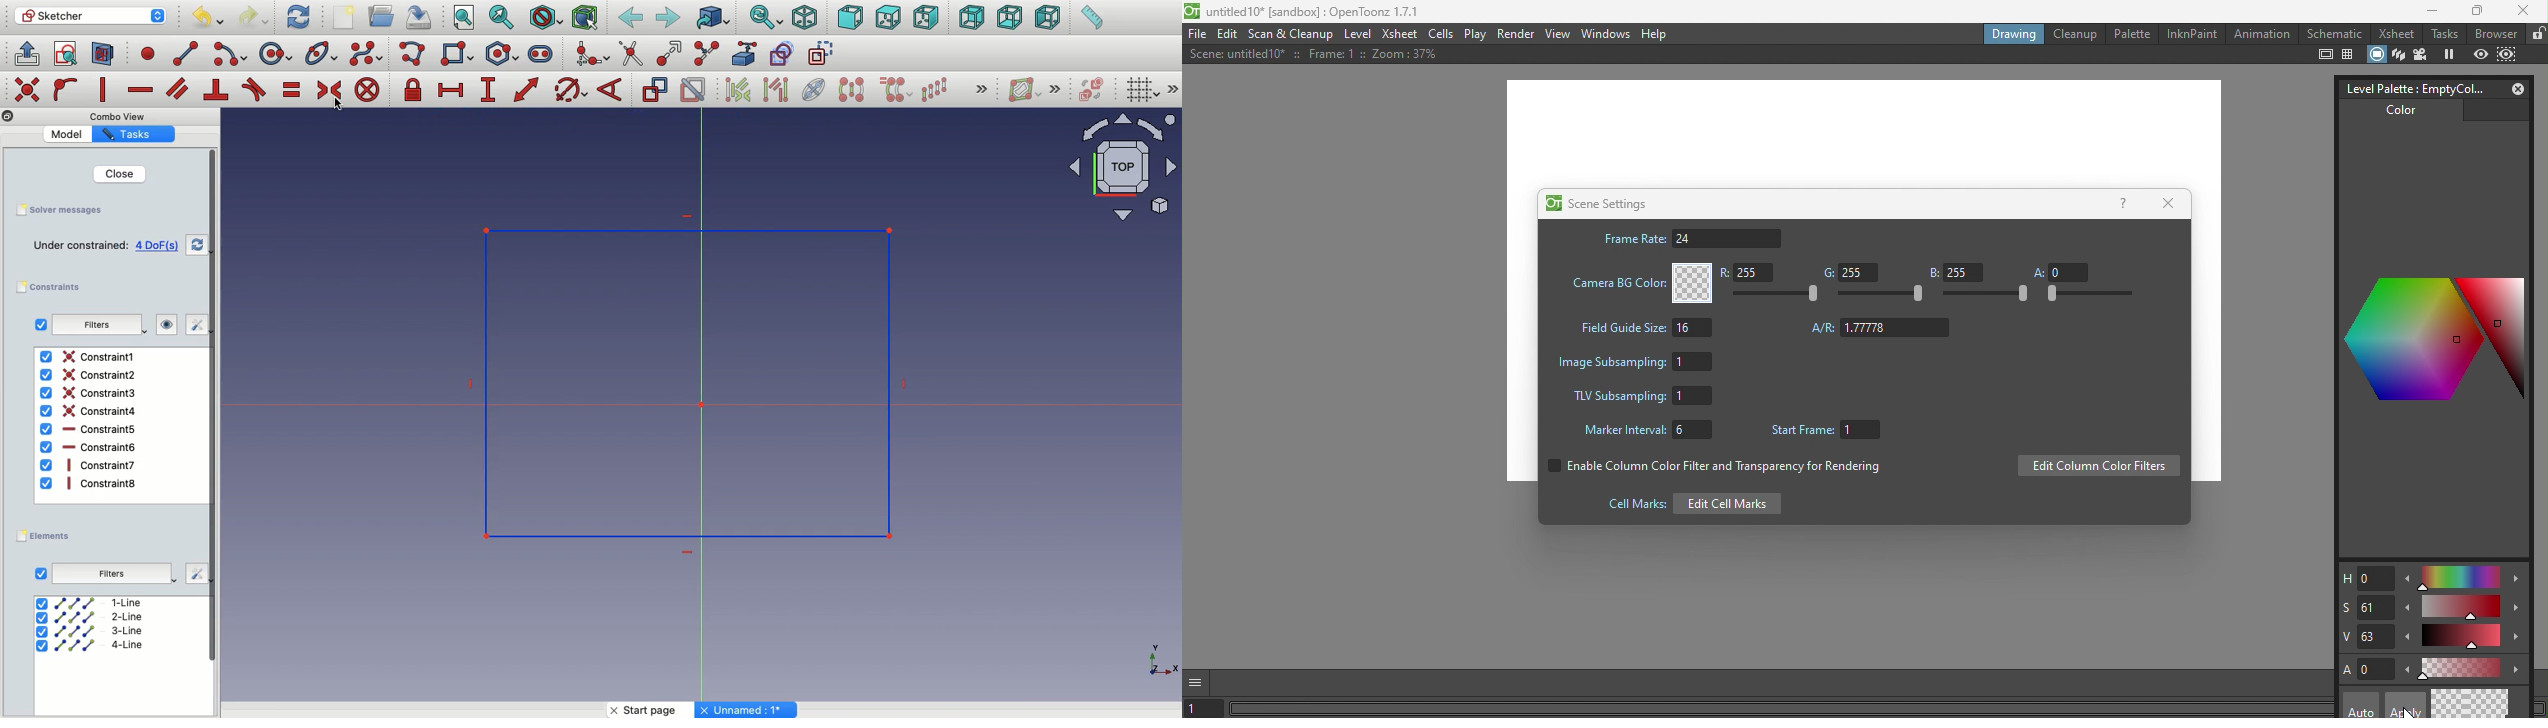 The height and width of the screenshot is (728, 2548). I want to click on Apply, so click(2403, 705).